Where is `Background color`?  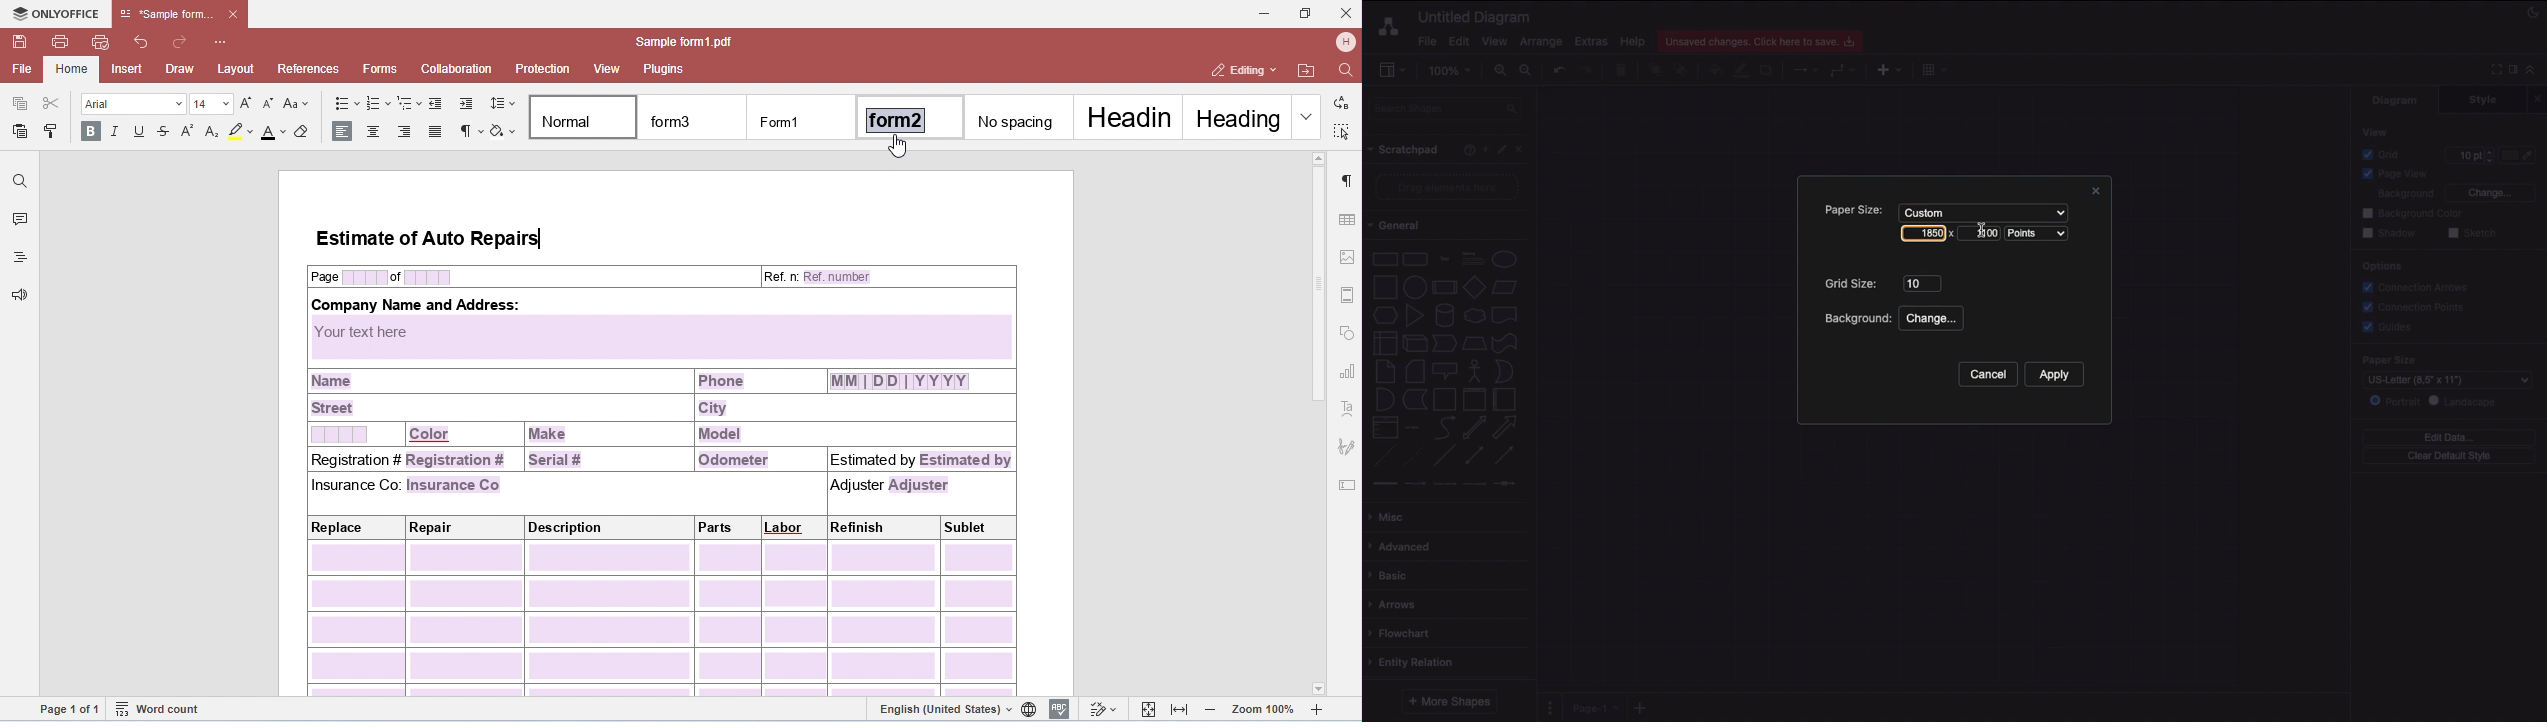
Background color is located at coordinates (2415, 213).